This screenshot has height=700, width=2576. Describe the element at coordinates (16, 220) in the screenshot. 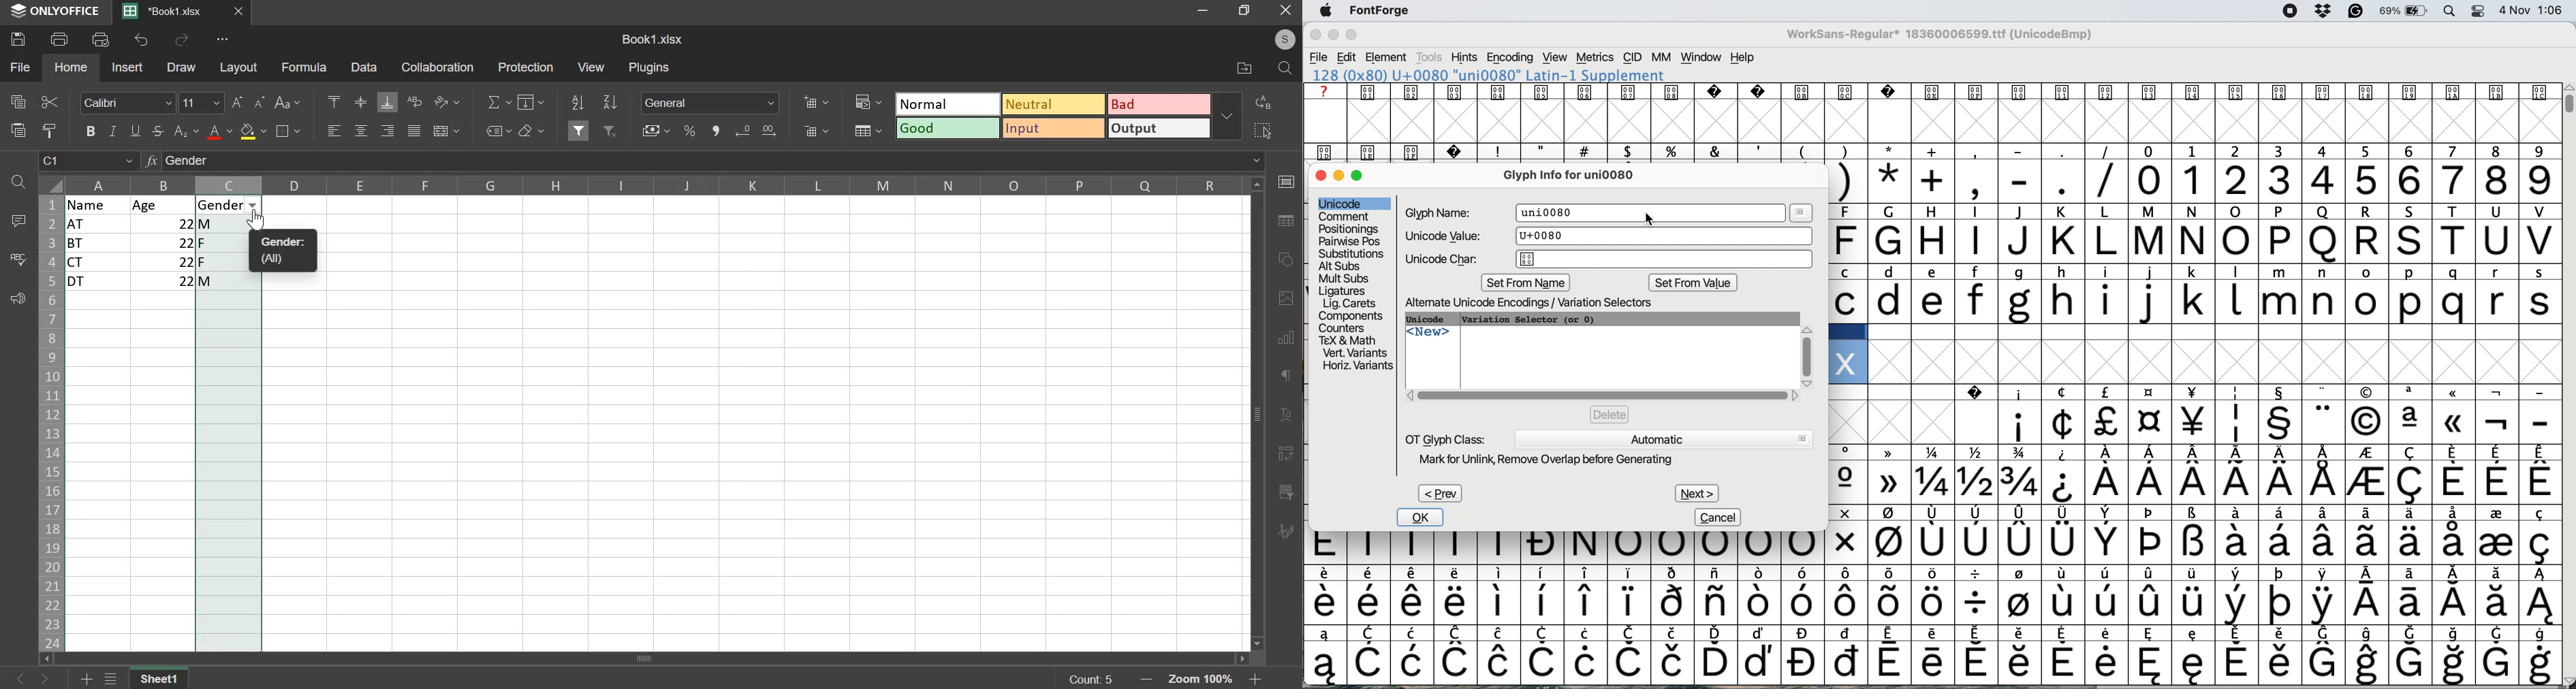

I see `add comment` at that location.